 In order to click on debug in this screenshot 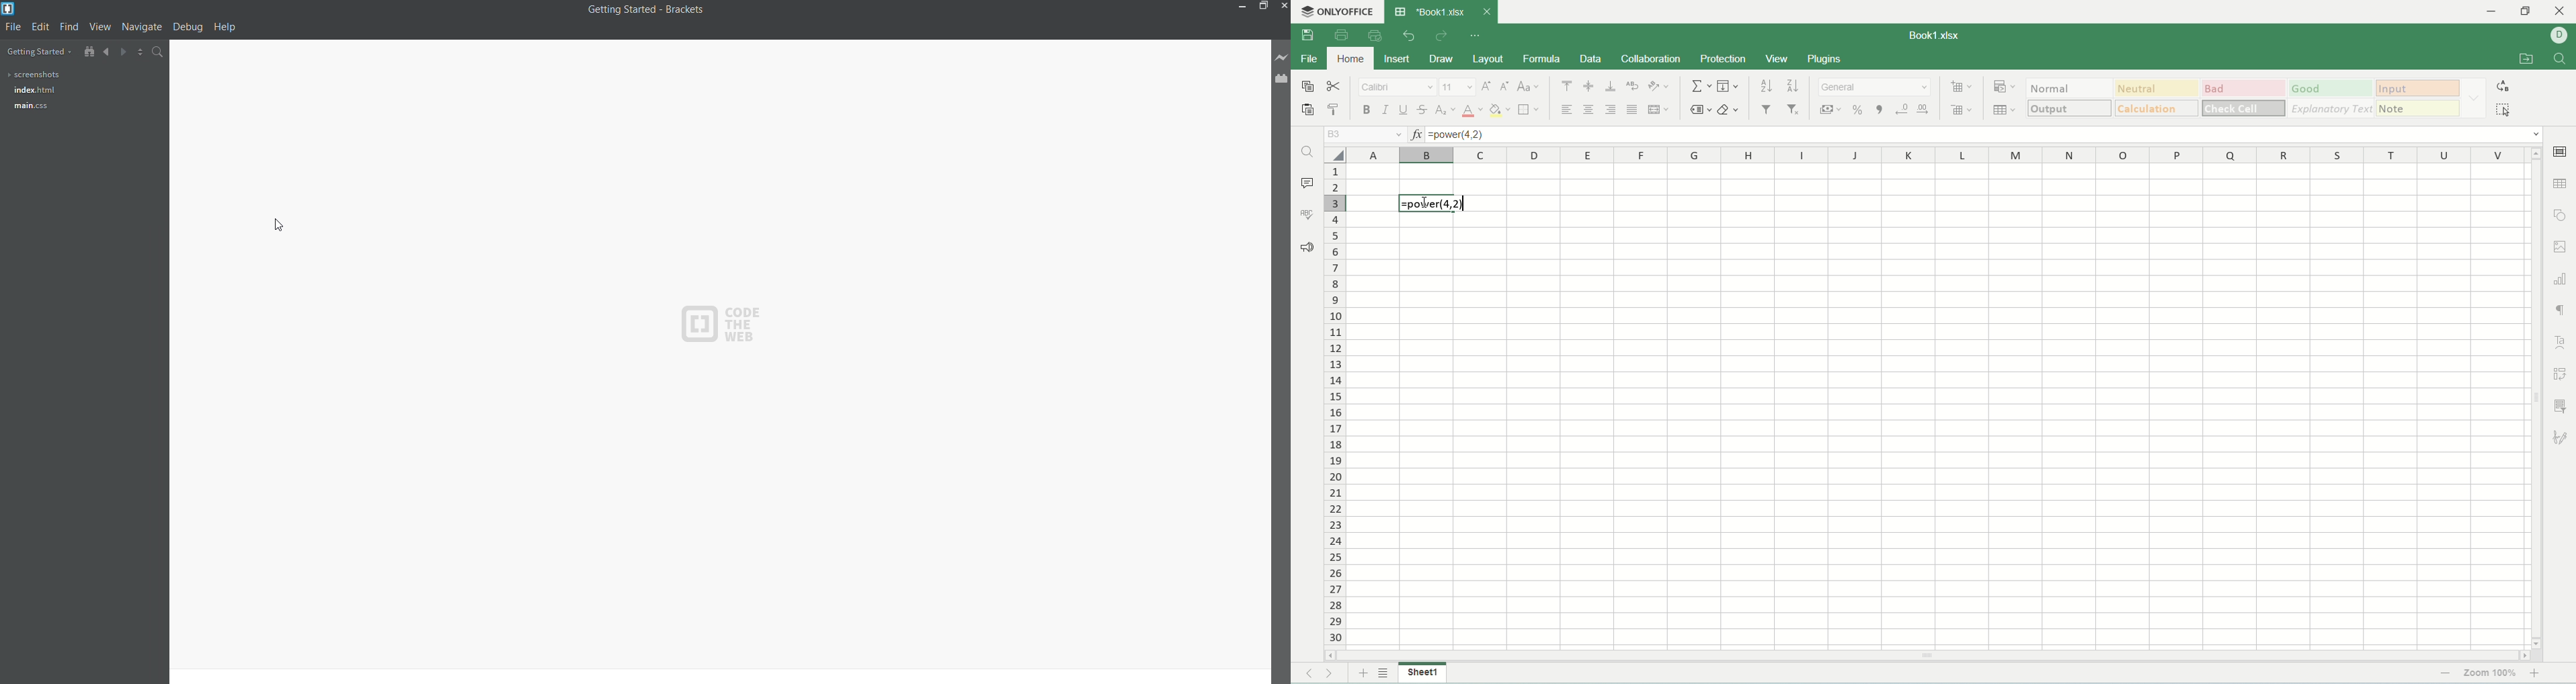, I will do `click(188, 28)`.